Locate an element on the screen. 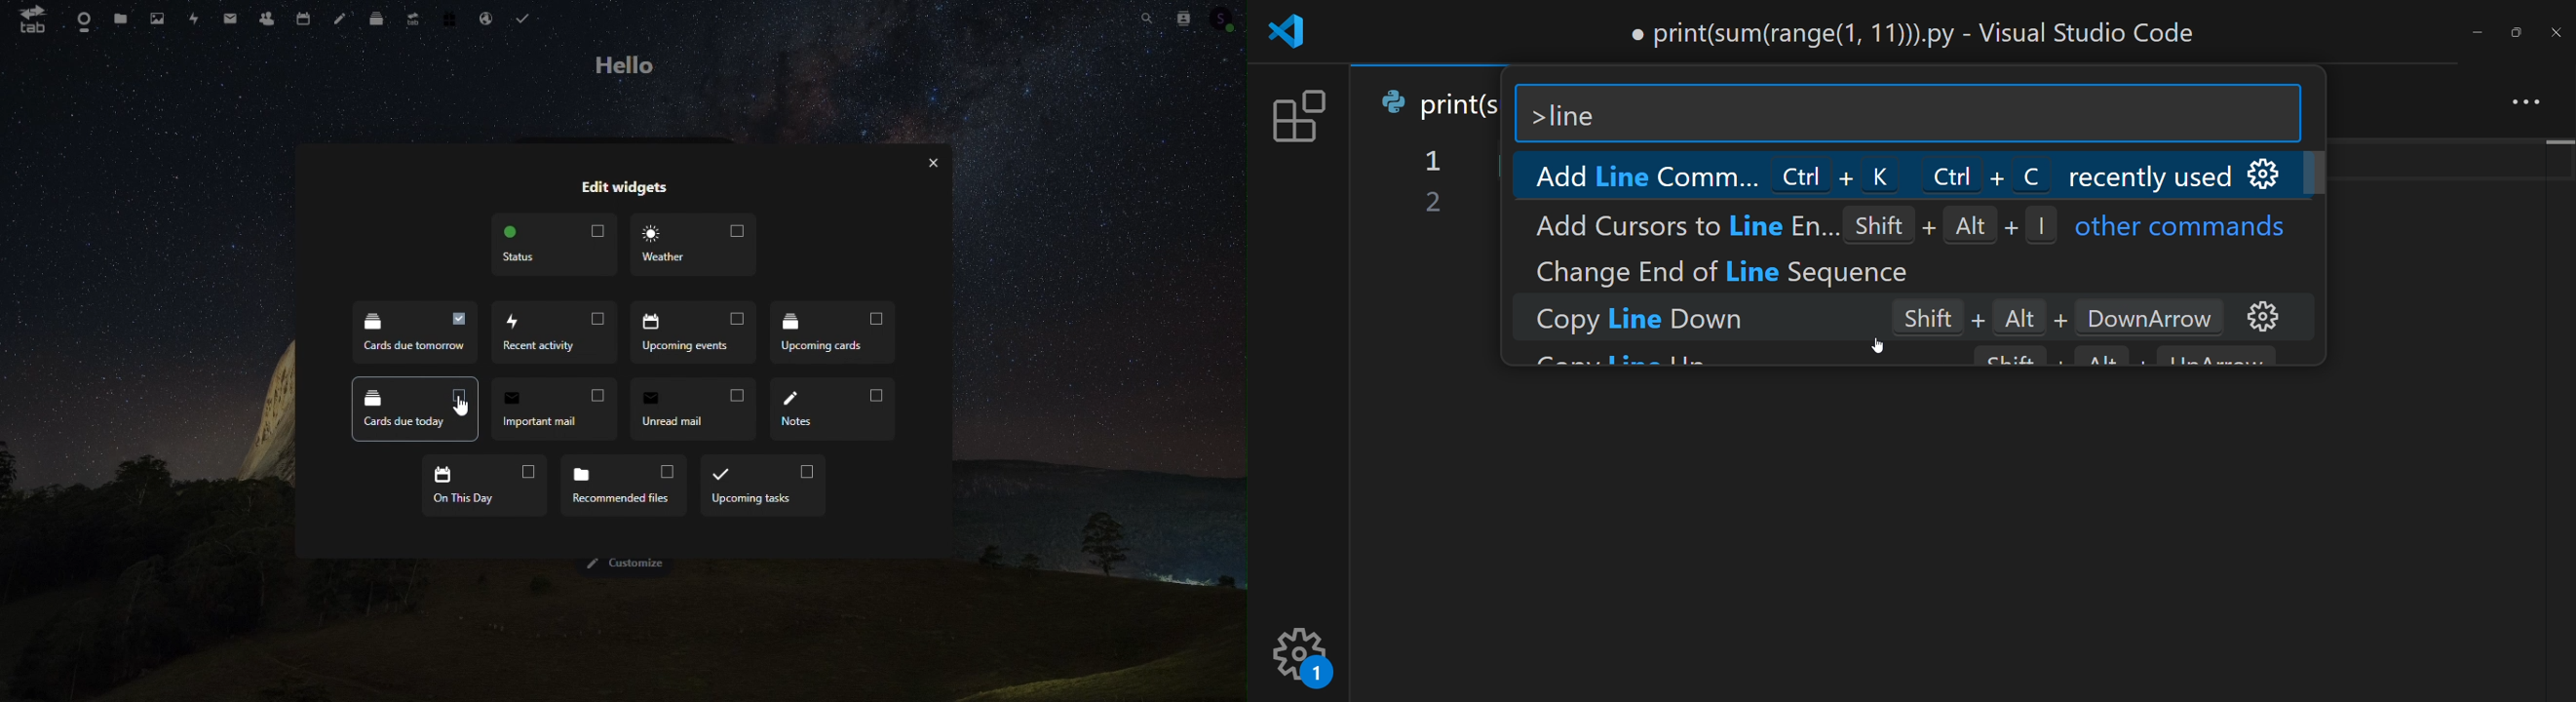  Cards due today is located at coordinates (415, 409).